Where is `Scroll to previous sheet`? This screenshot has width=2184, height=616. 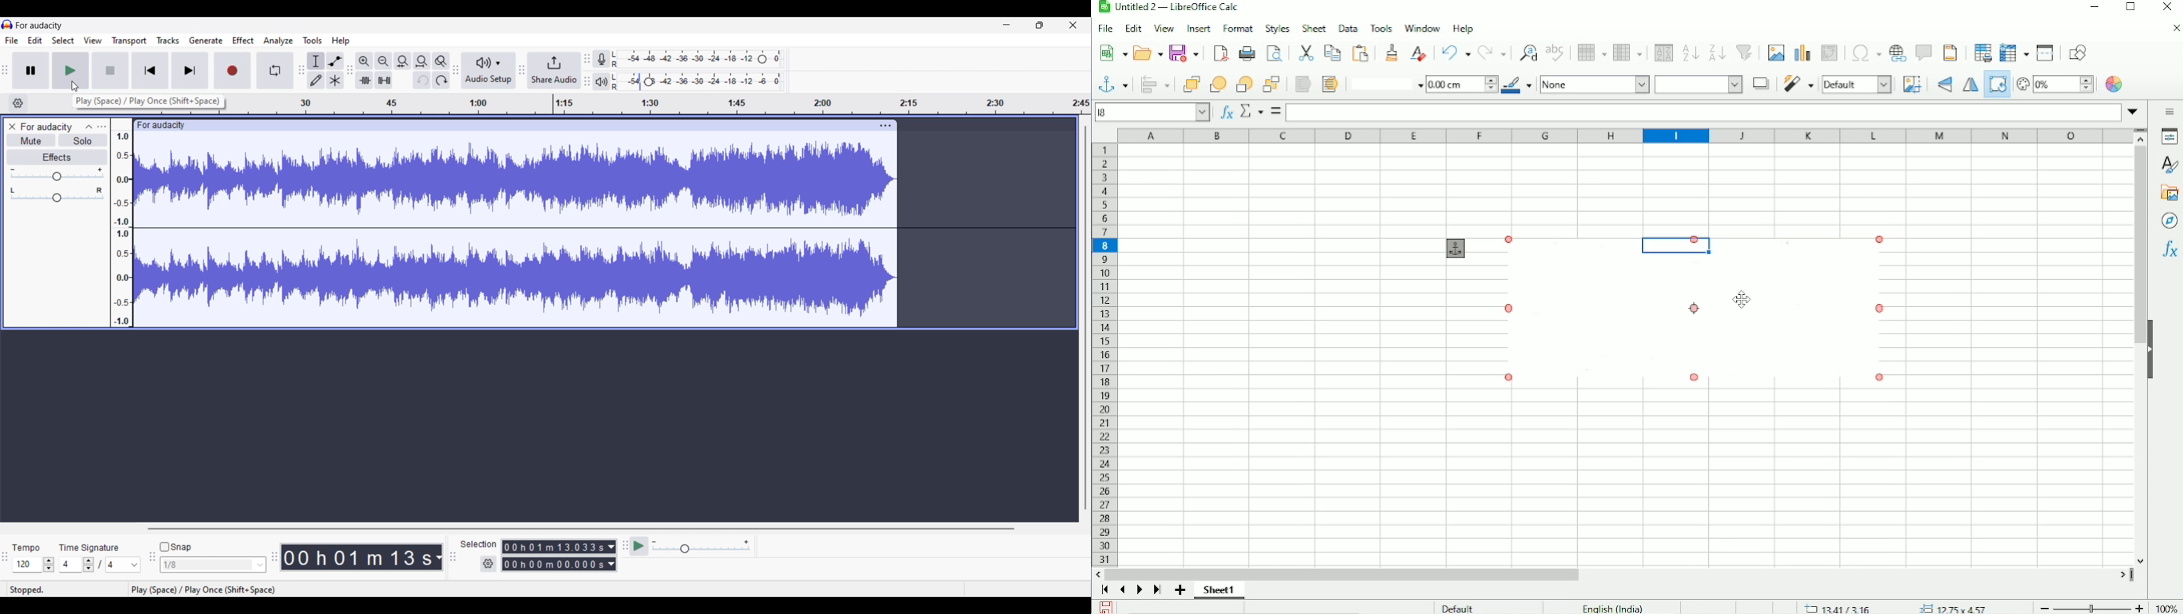
Scroll to previous sheet is located at coordinates (1121, 590).